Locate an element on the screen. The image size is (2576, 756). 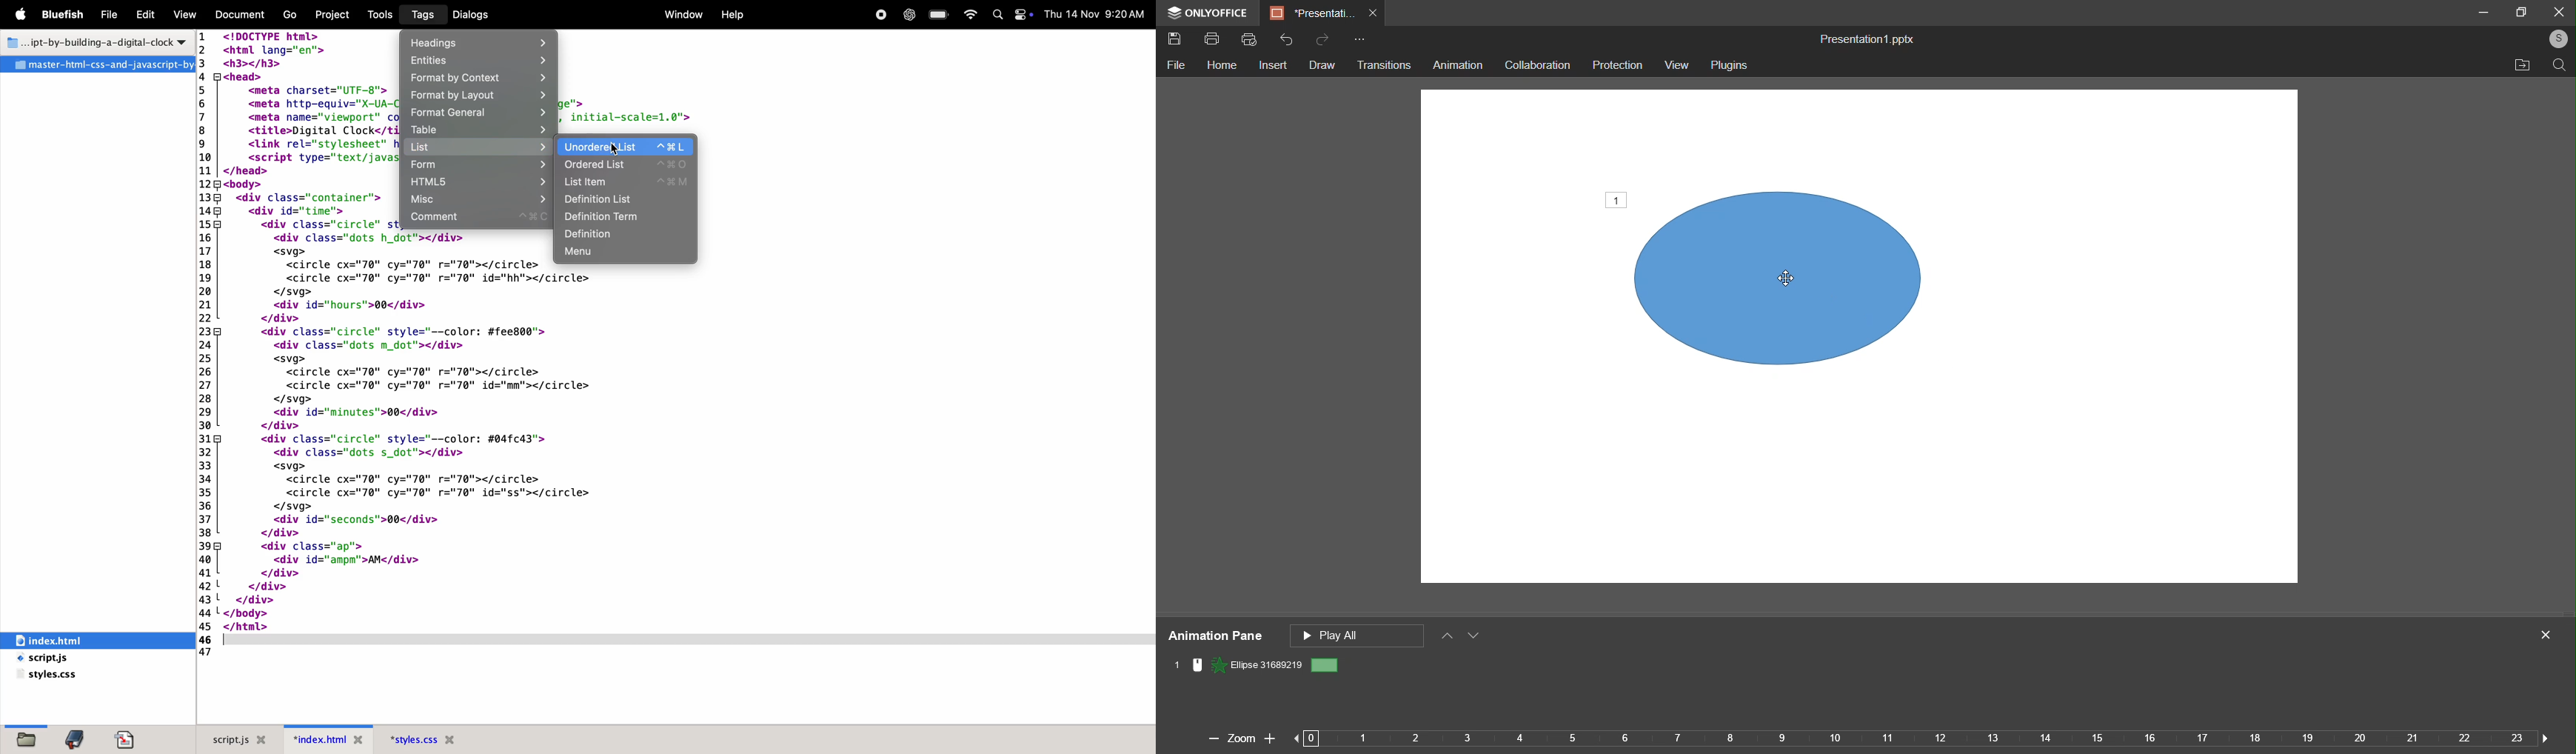
View is located at coordinates (185, 14).